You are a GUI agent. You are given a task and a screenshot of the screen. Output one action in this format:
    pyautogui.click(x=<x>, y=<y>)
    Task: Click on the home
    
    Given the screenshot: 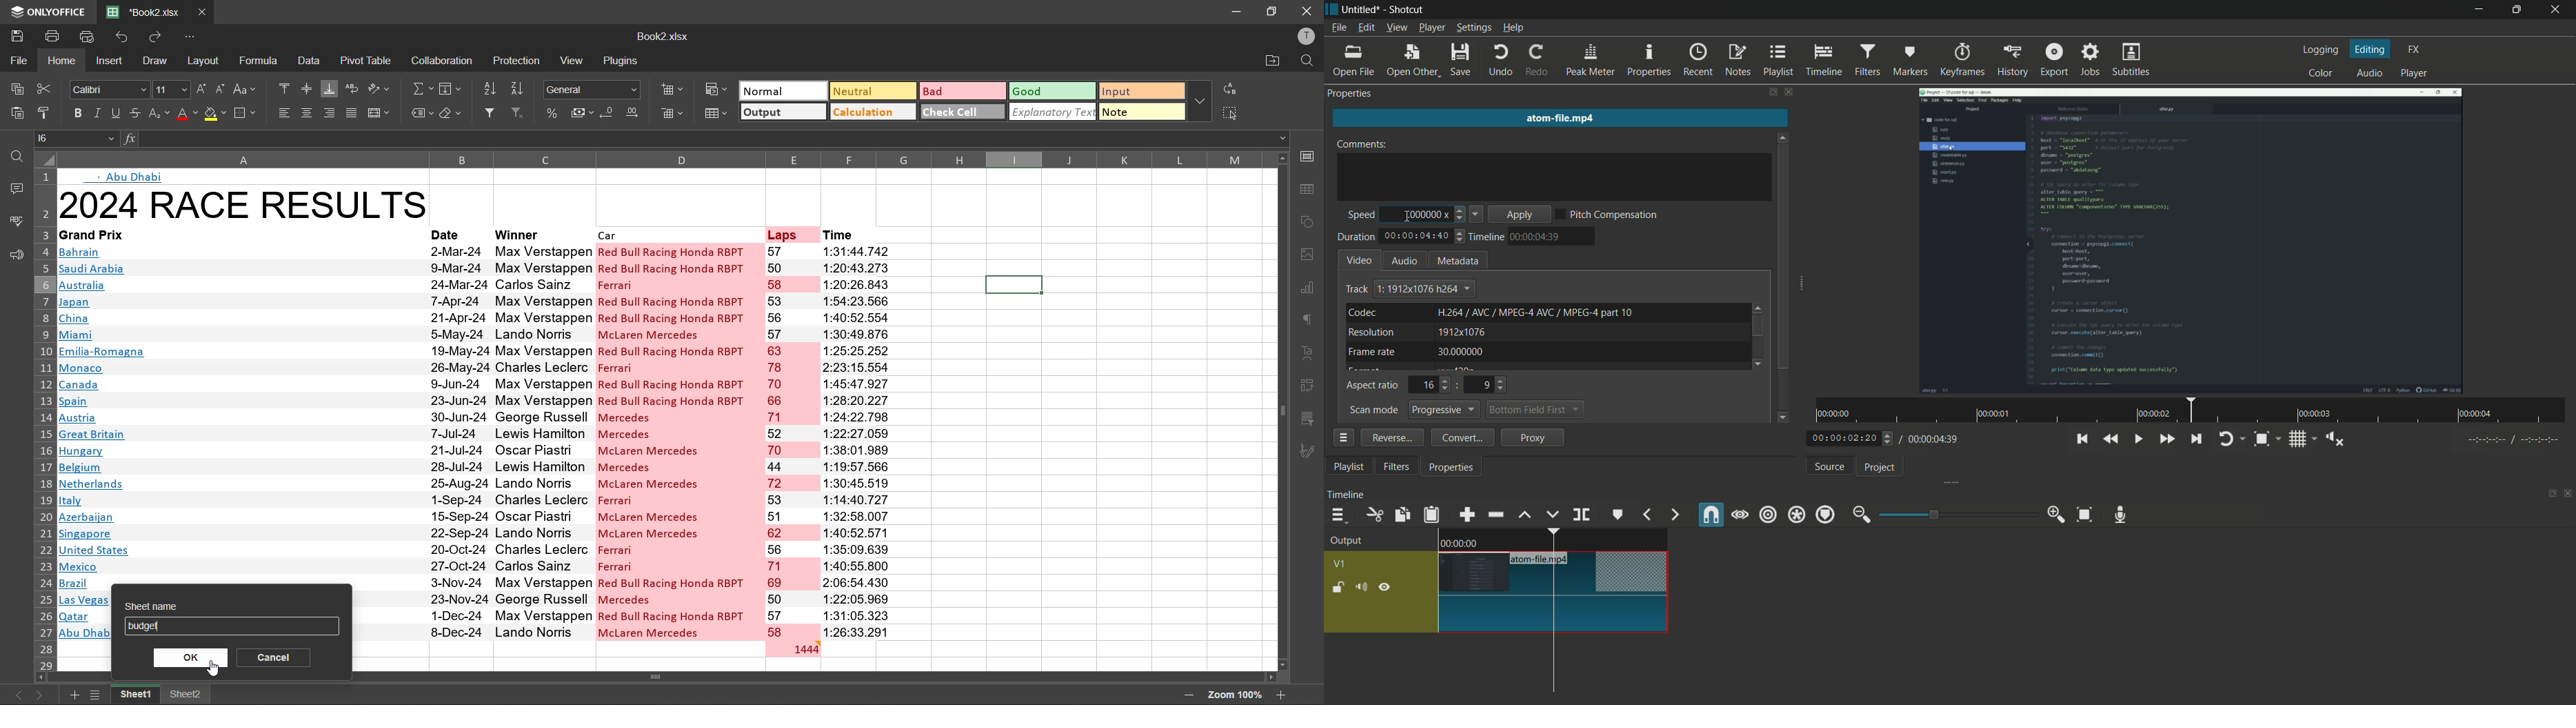 What is the action you would take?
    pyautogui.click(x=61, y=61)
    